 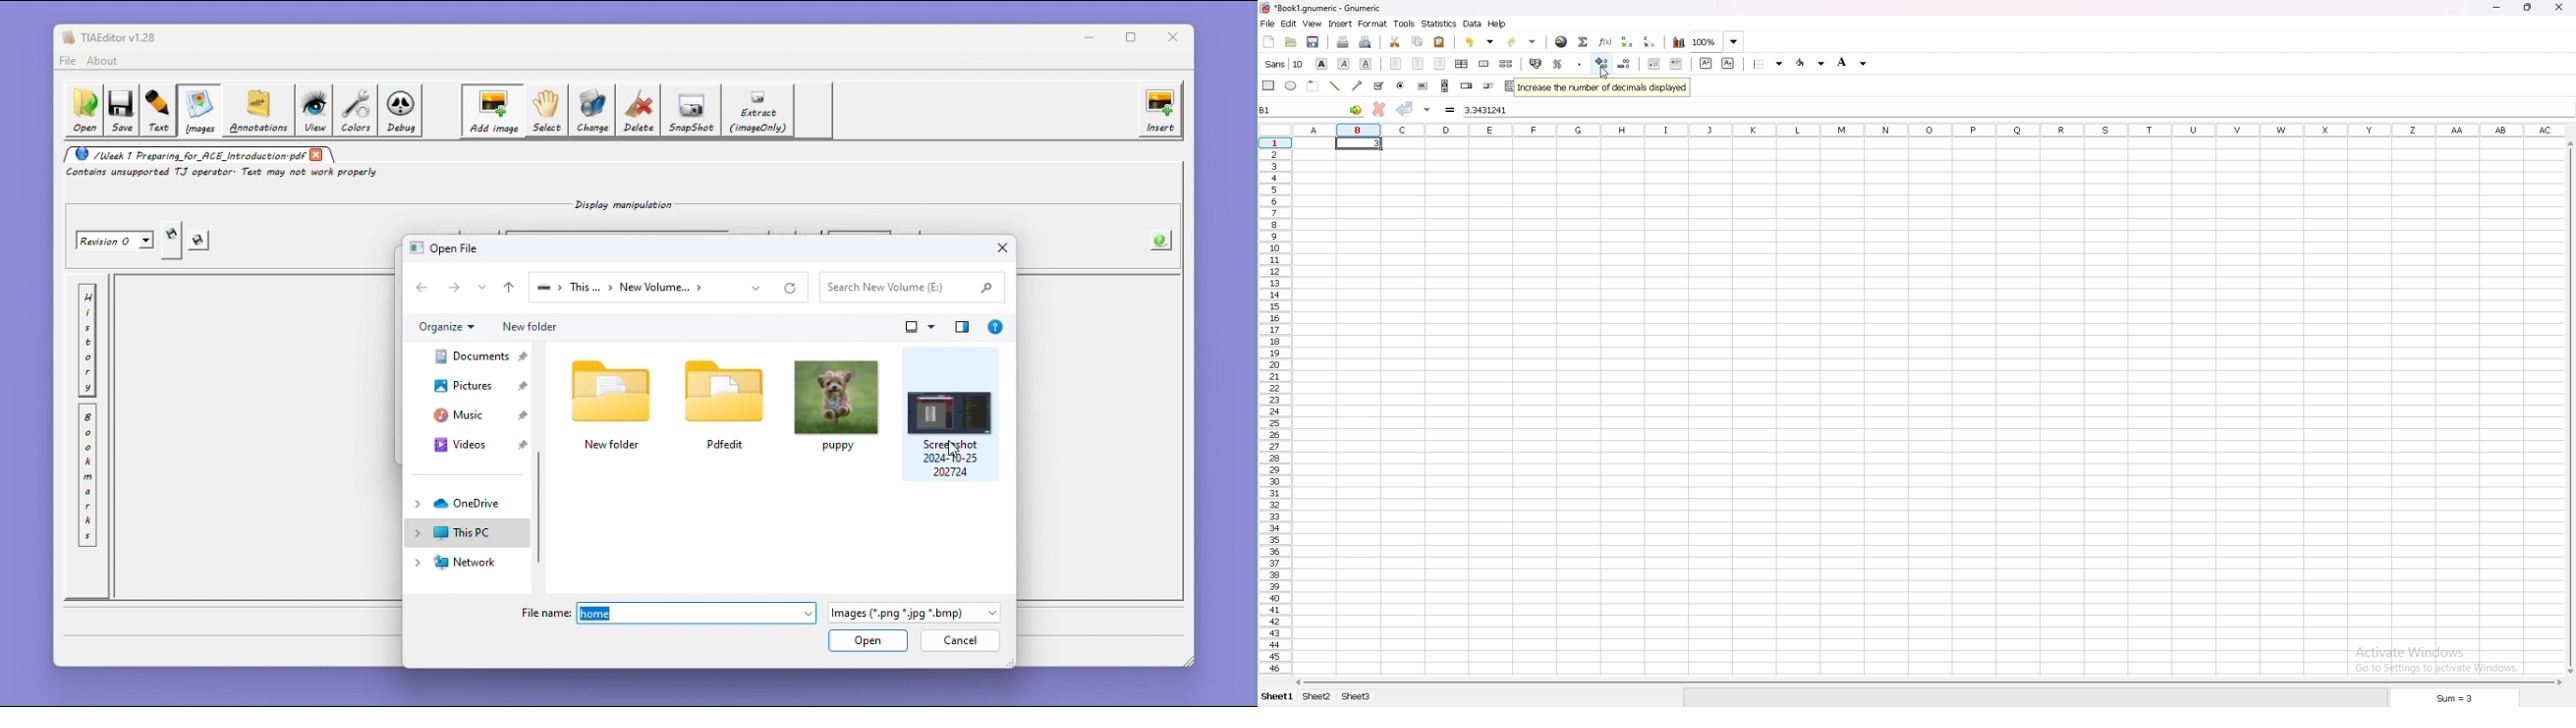 What do you see at coordinates (1401, 85) in the screenshot?
I see `radio button` at bounding box center [1401, 85].